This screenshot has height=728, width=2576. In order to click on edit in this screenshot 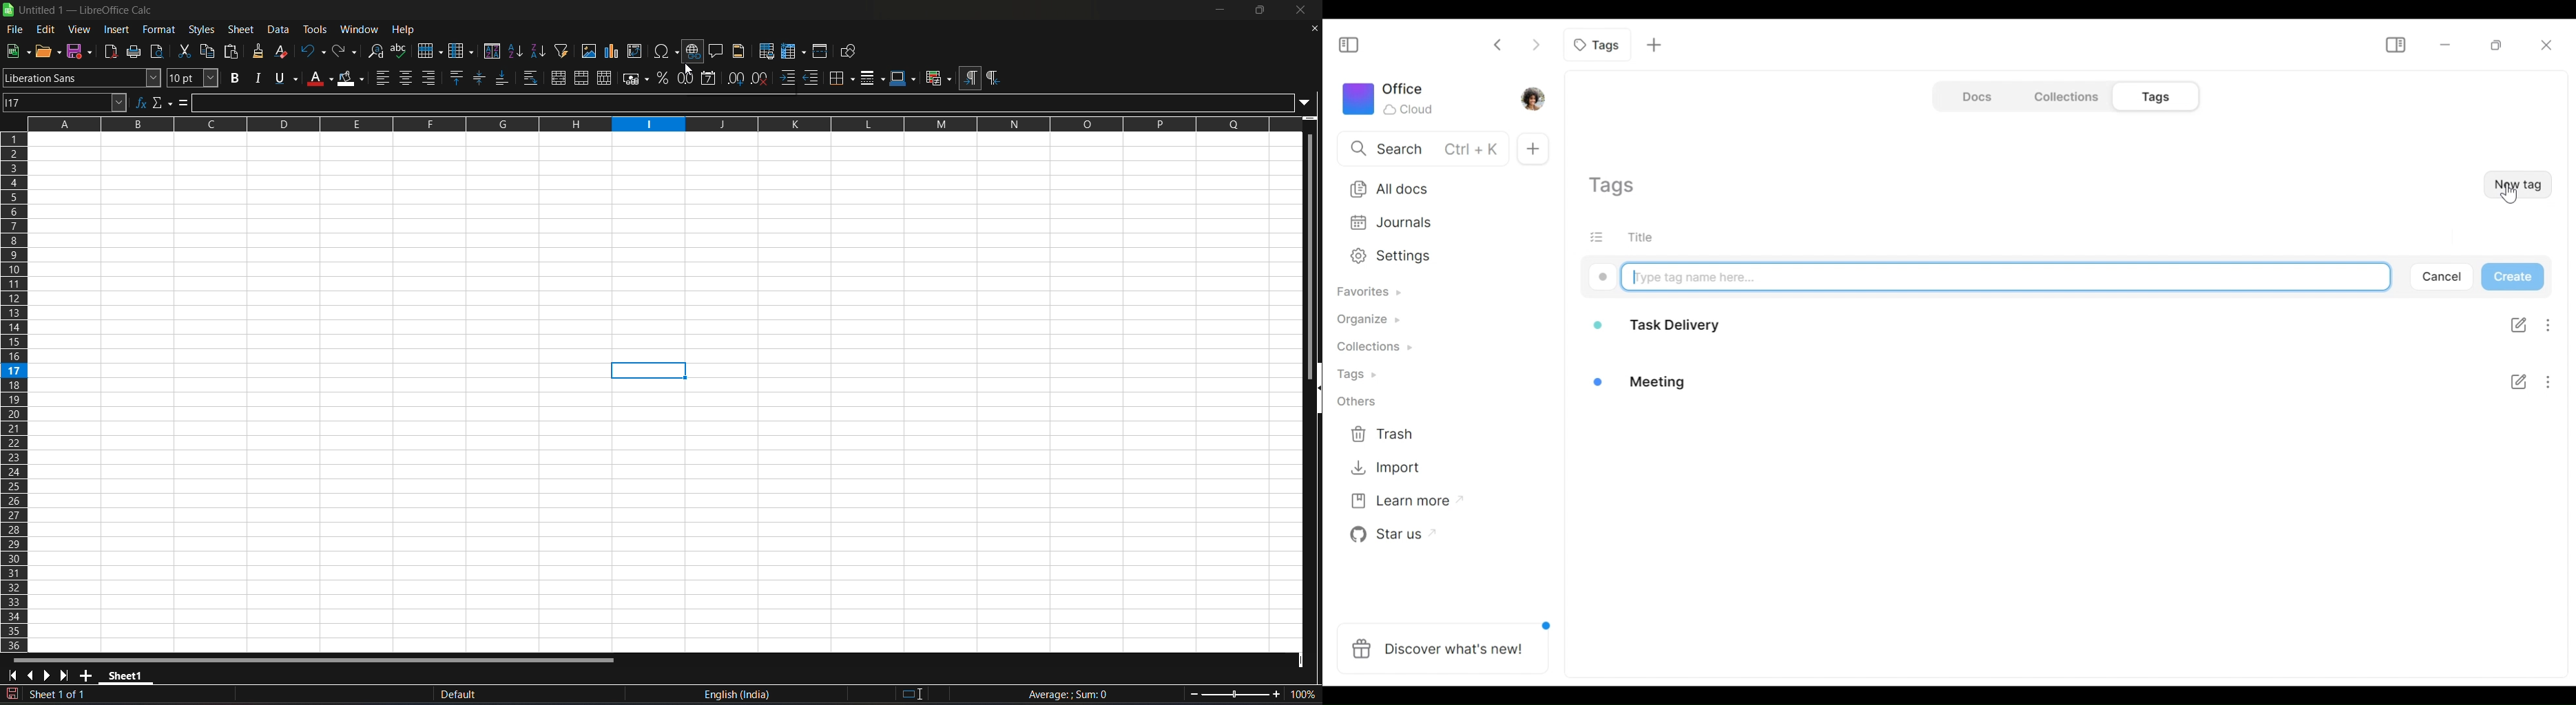, I will do `click(46, 30)`.